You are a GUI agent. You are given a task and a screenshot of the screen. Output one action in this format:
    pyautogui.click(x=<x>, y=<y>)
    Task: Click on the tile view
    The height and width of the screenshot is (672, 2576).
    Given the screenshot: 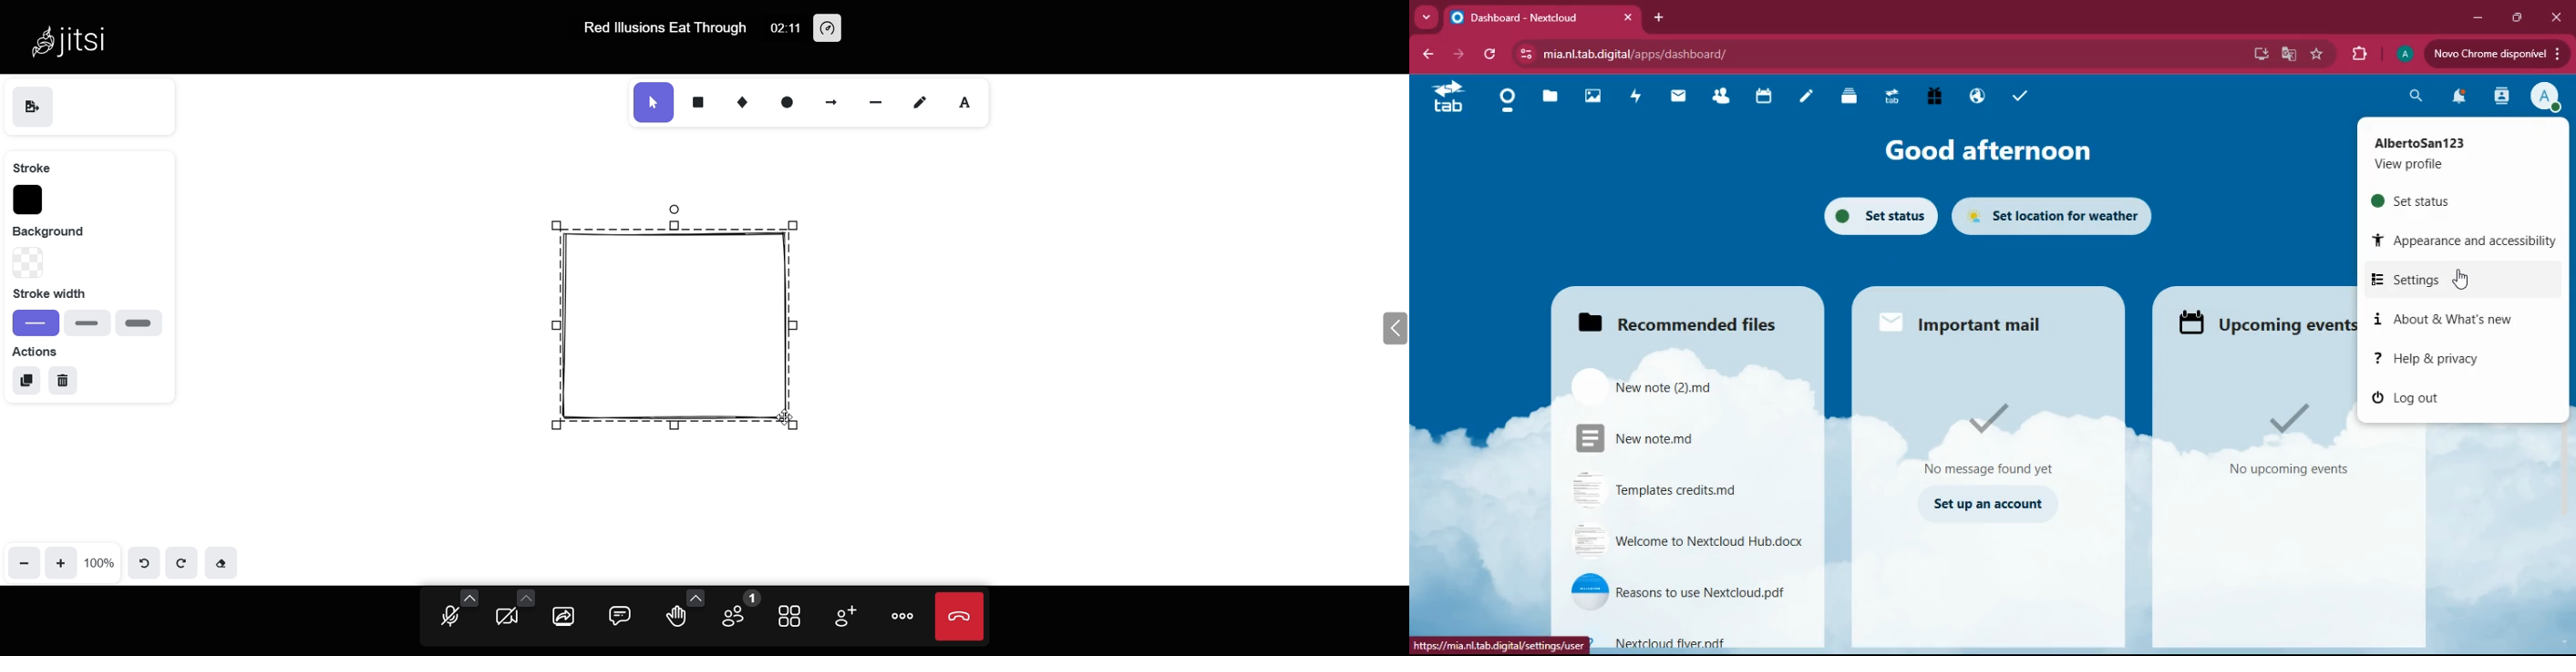 What is the action you would take?
    pyautogui.click(x=792, y=615)
    